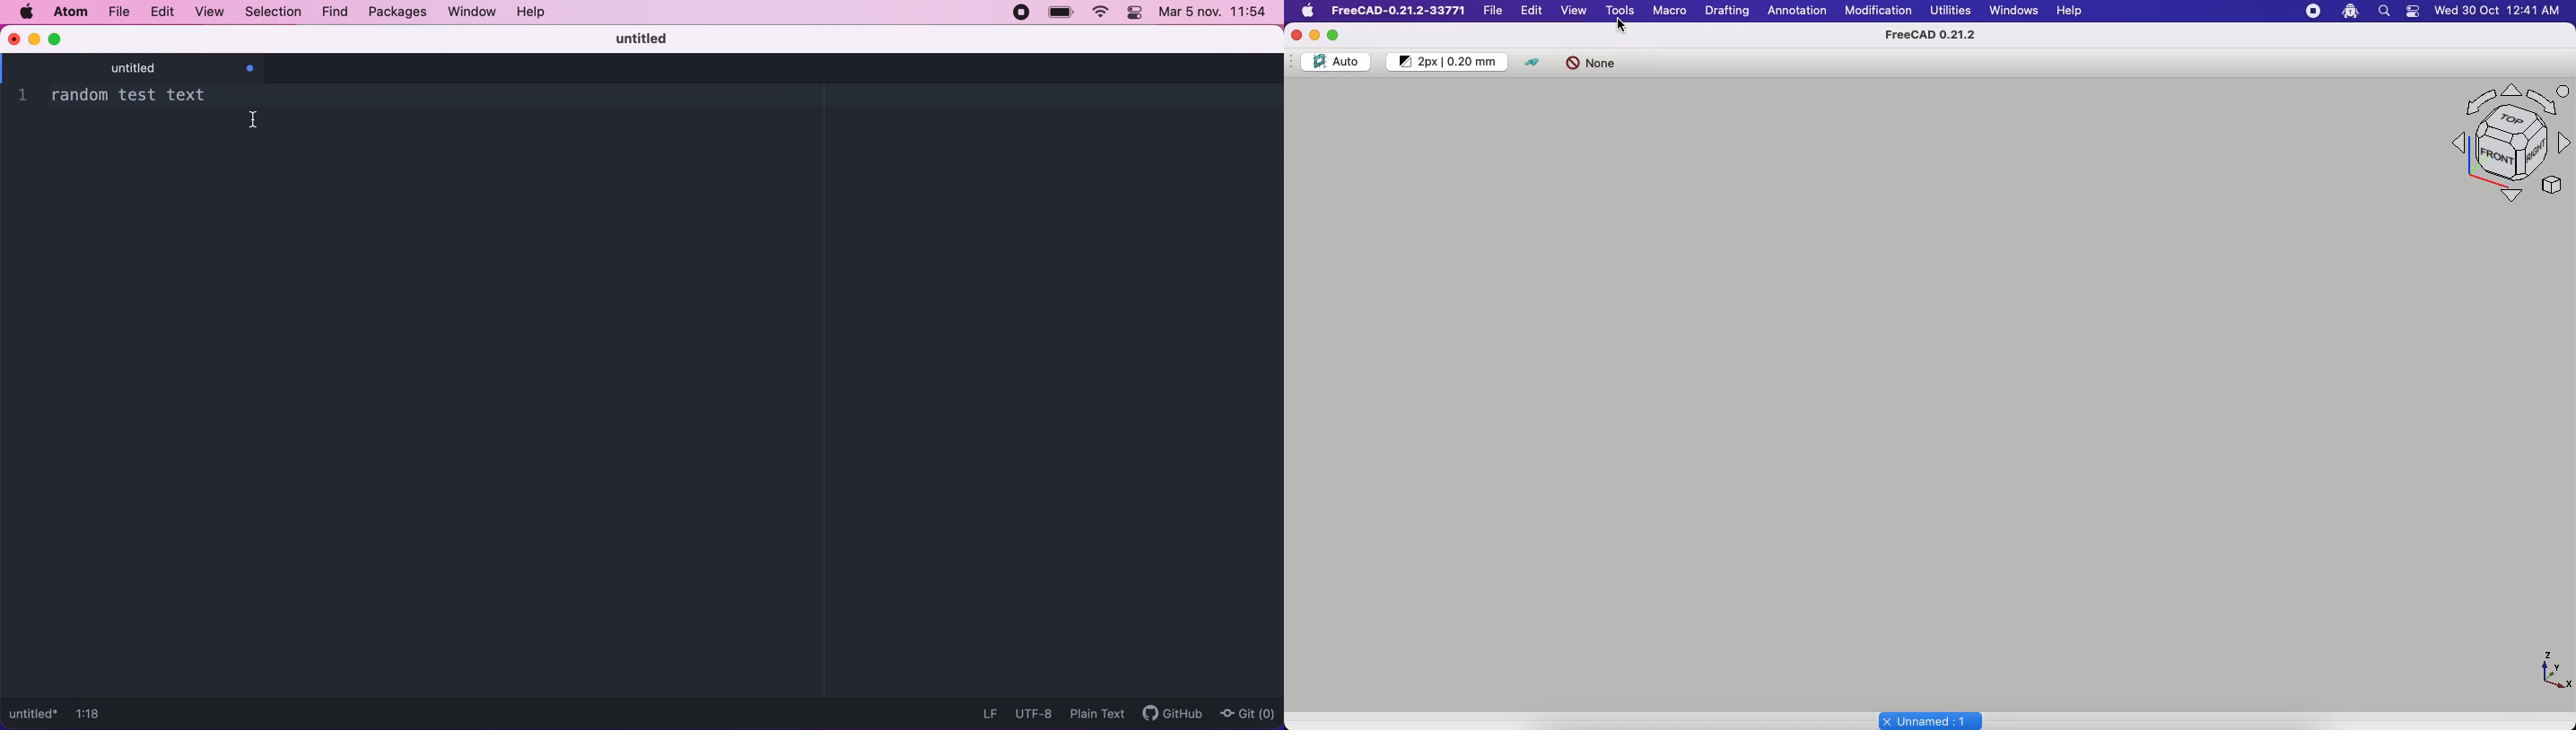  What do you see at coordinates (2504, 149) in the screenshot?
I see `Navigation styles` at bounding box center [2504, 149].